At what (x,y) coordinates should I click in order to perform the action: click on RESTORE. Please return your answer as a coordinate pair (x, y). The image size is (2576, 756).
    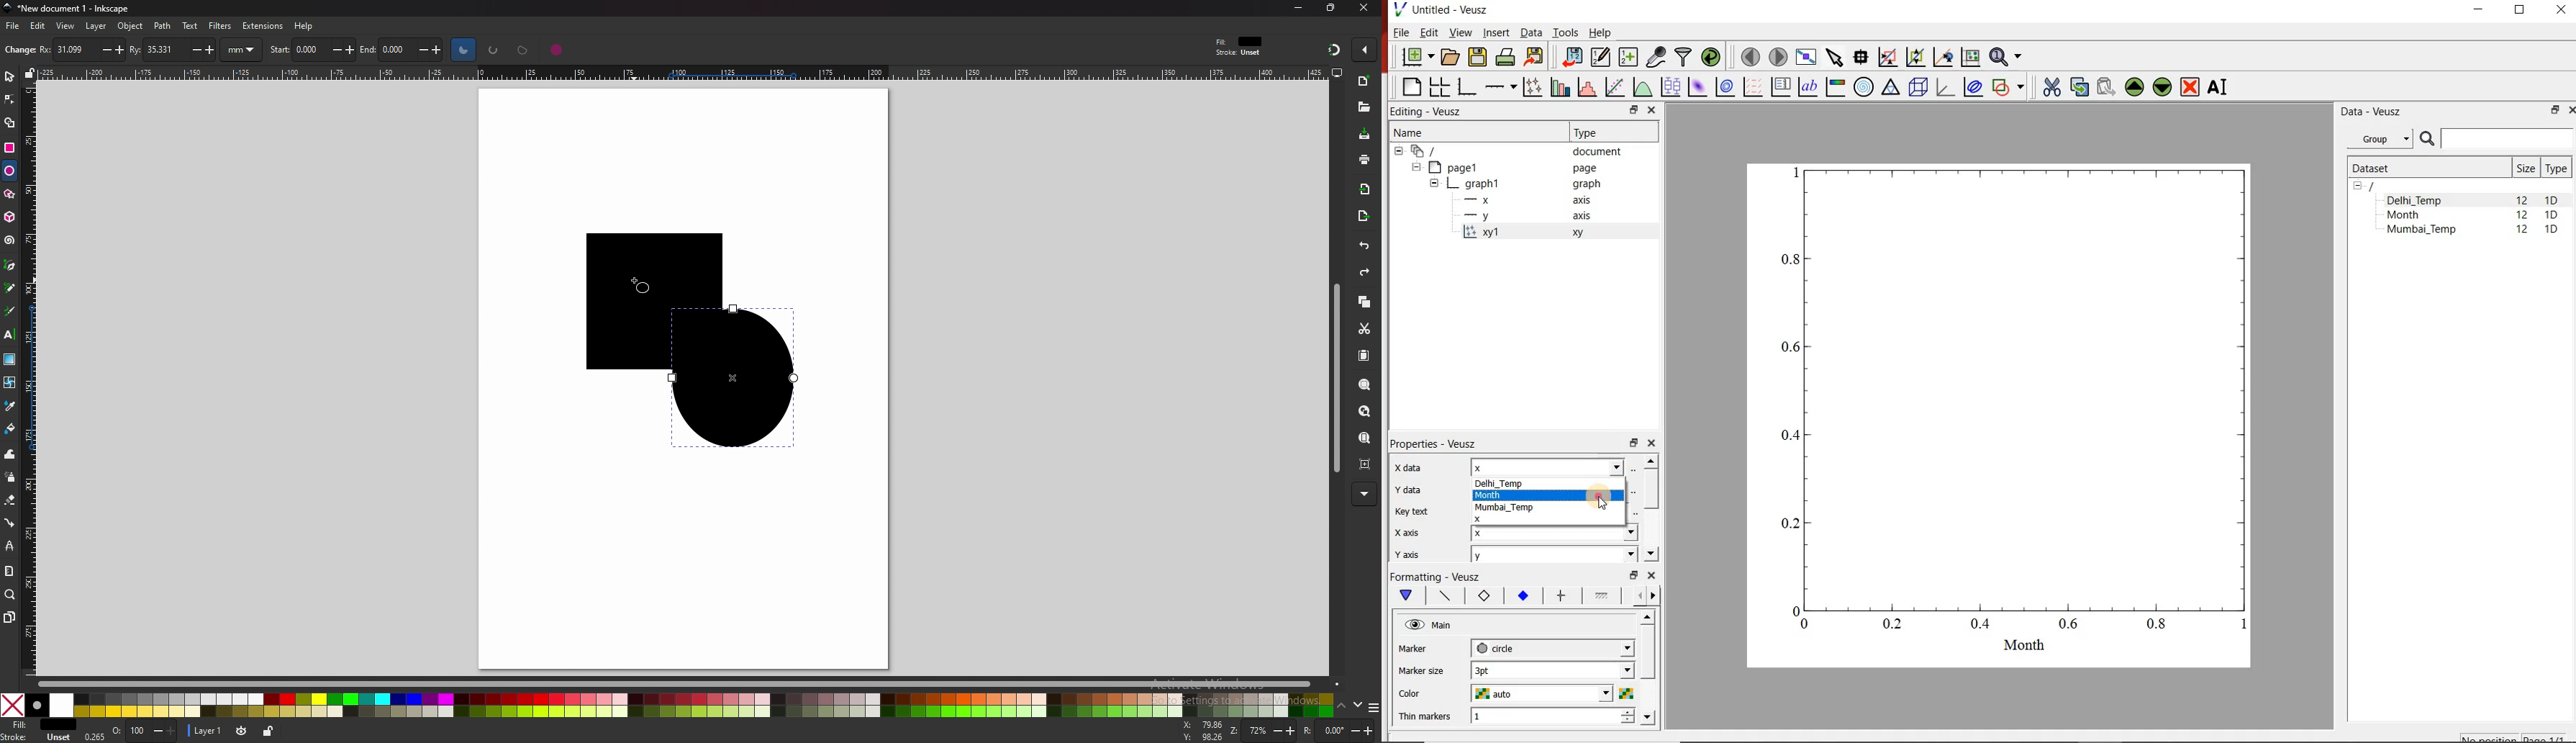
    Looking at the image, I should click on (2556, 110).